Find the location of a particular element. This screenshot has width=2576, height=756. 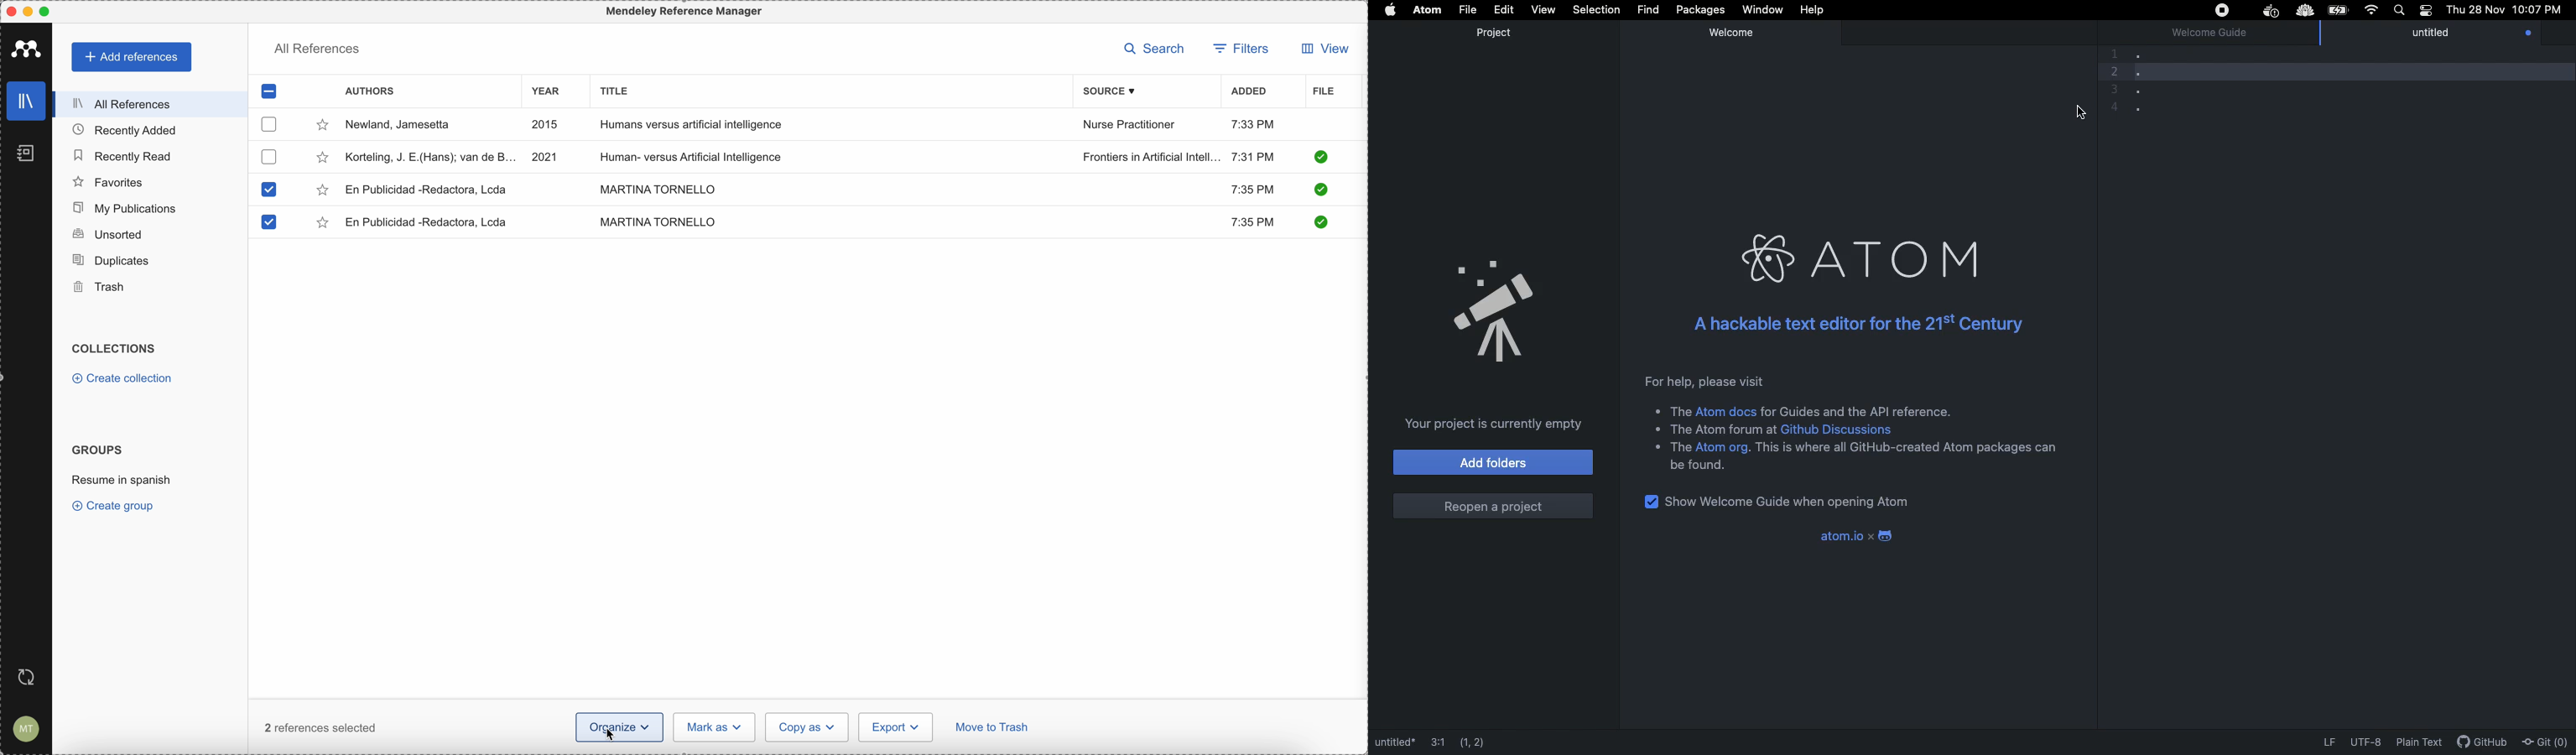

crusor is located at coordinates (2074, 113).